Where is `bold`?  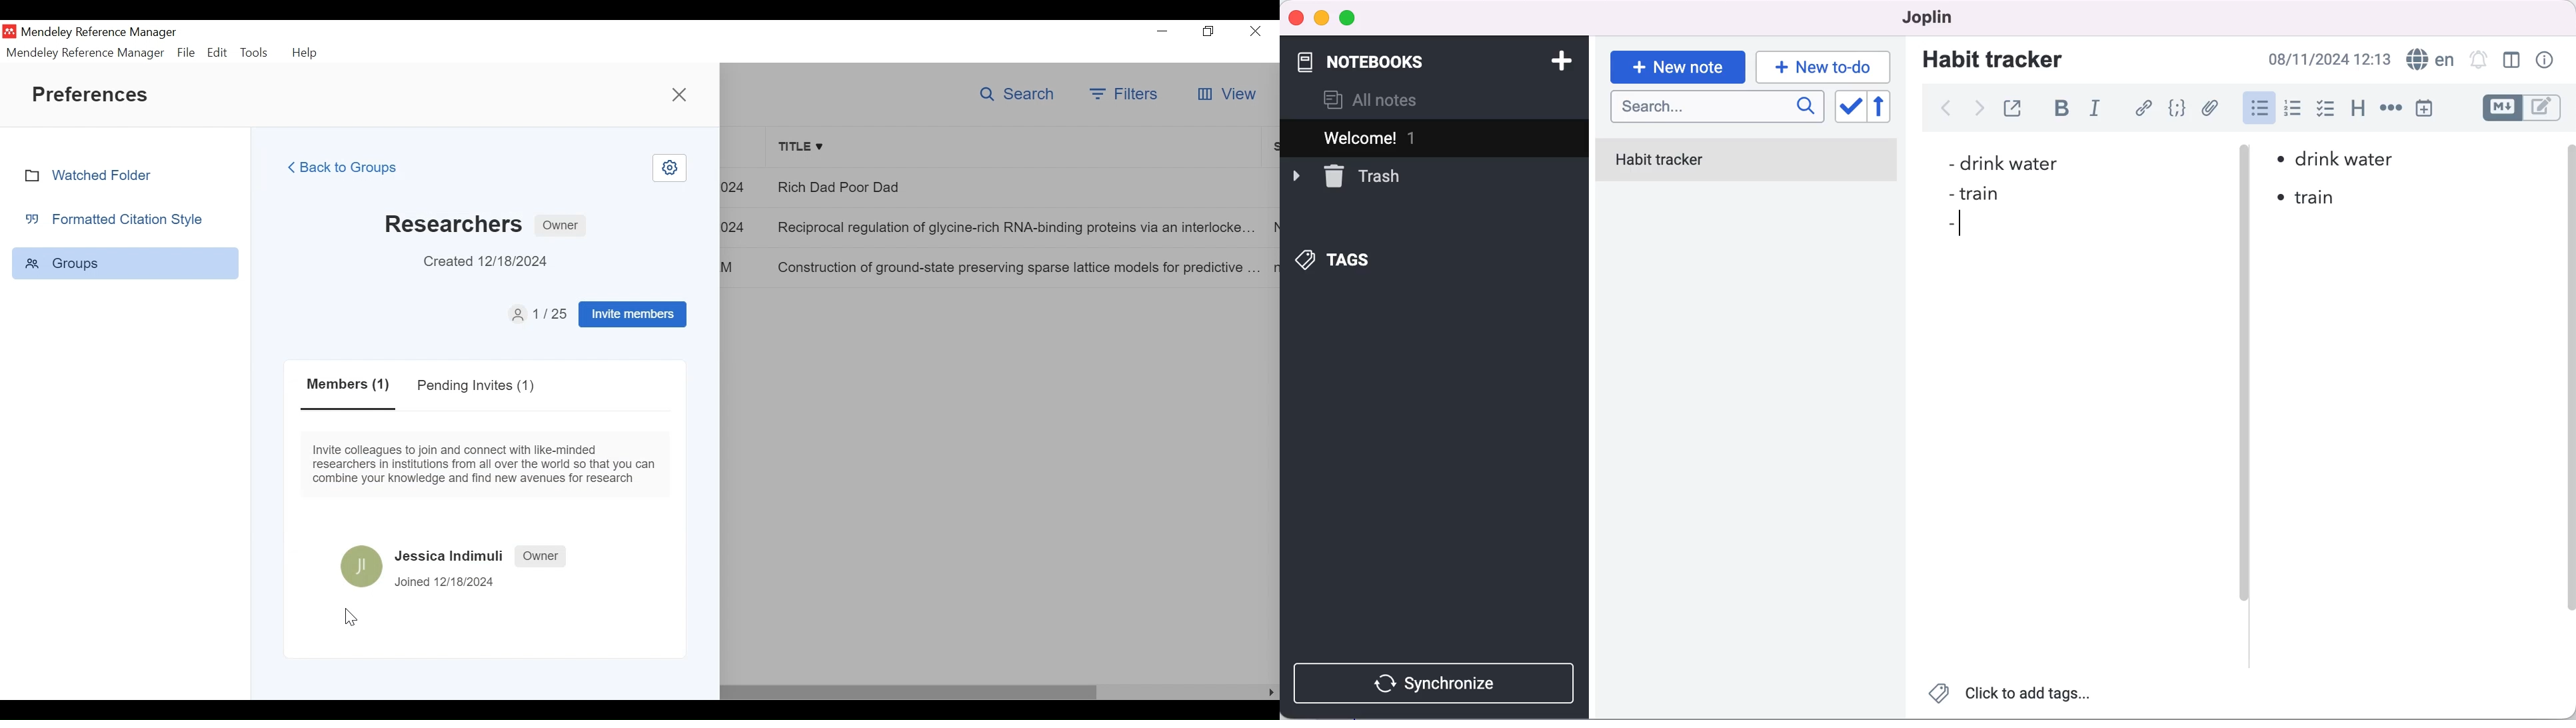
bold is located at coordinates (2067, 110).